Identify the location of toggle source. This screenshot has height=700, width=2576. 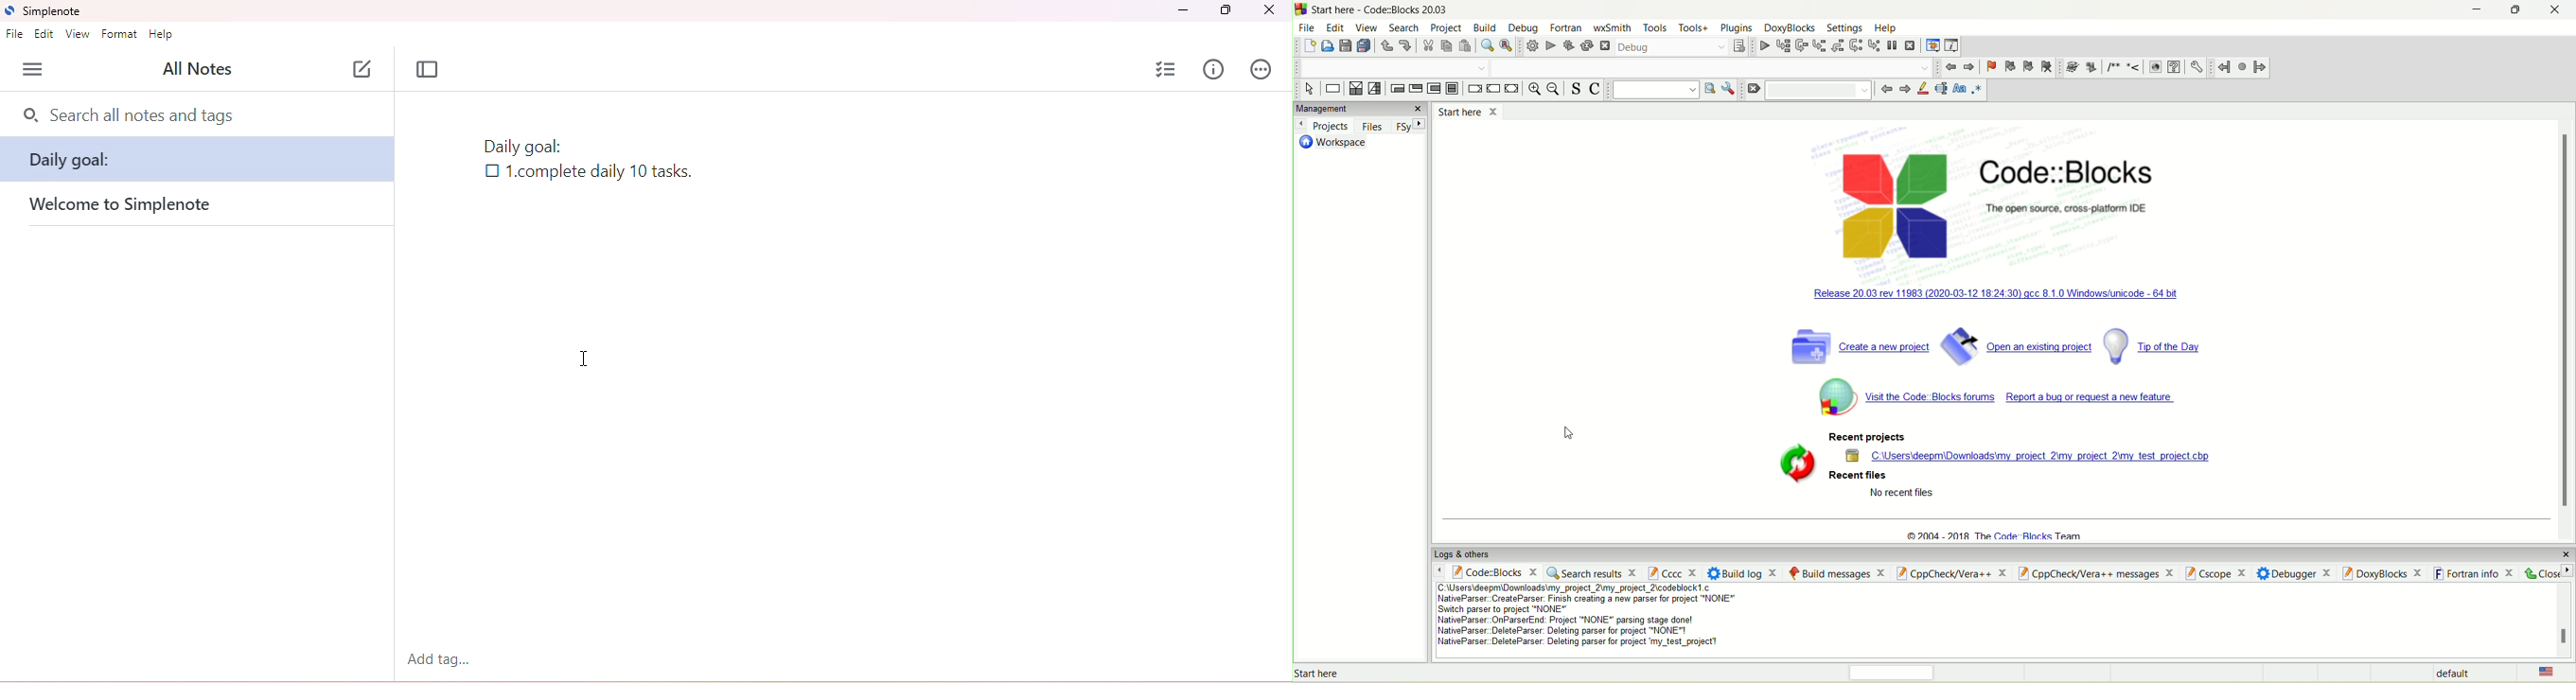
(1577, 88).